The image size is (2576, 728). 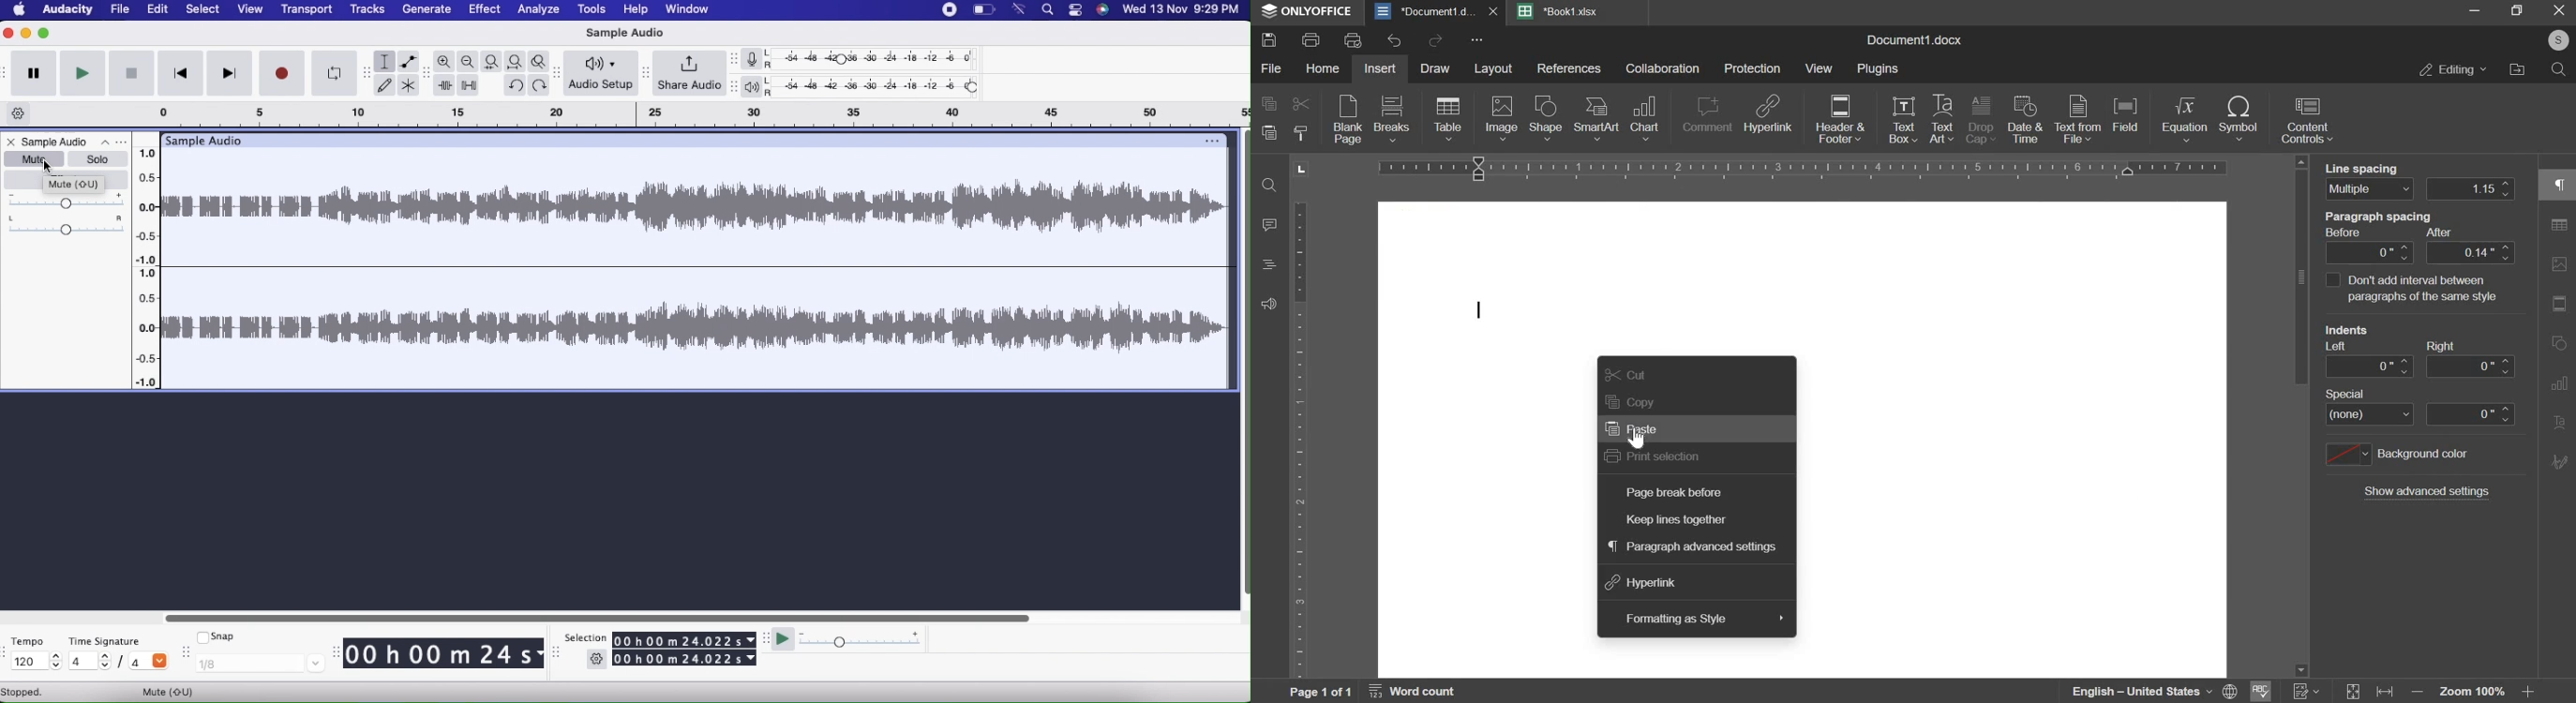 I want to click on paste, so click(x=1634, y=431).